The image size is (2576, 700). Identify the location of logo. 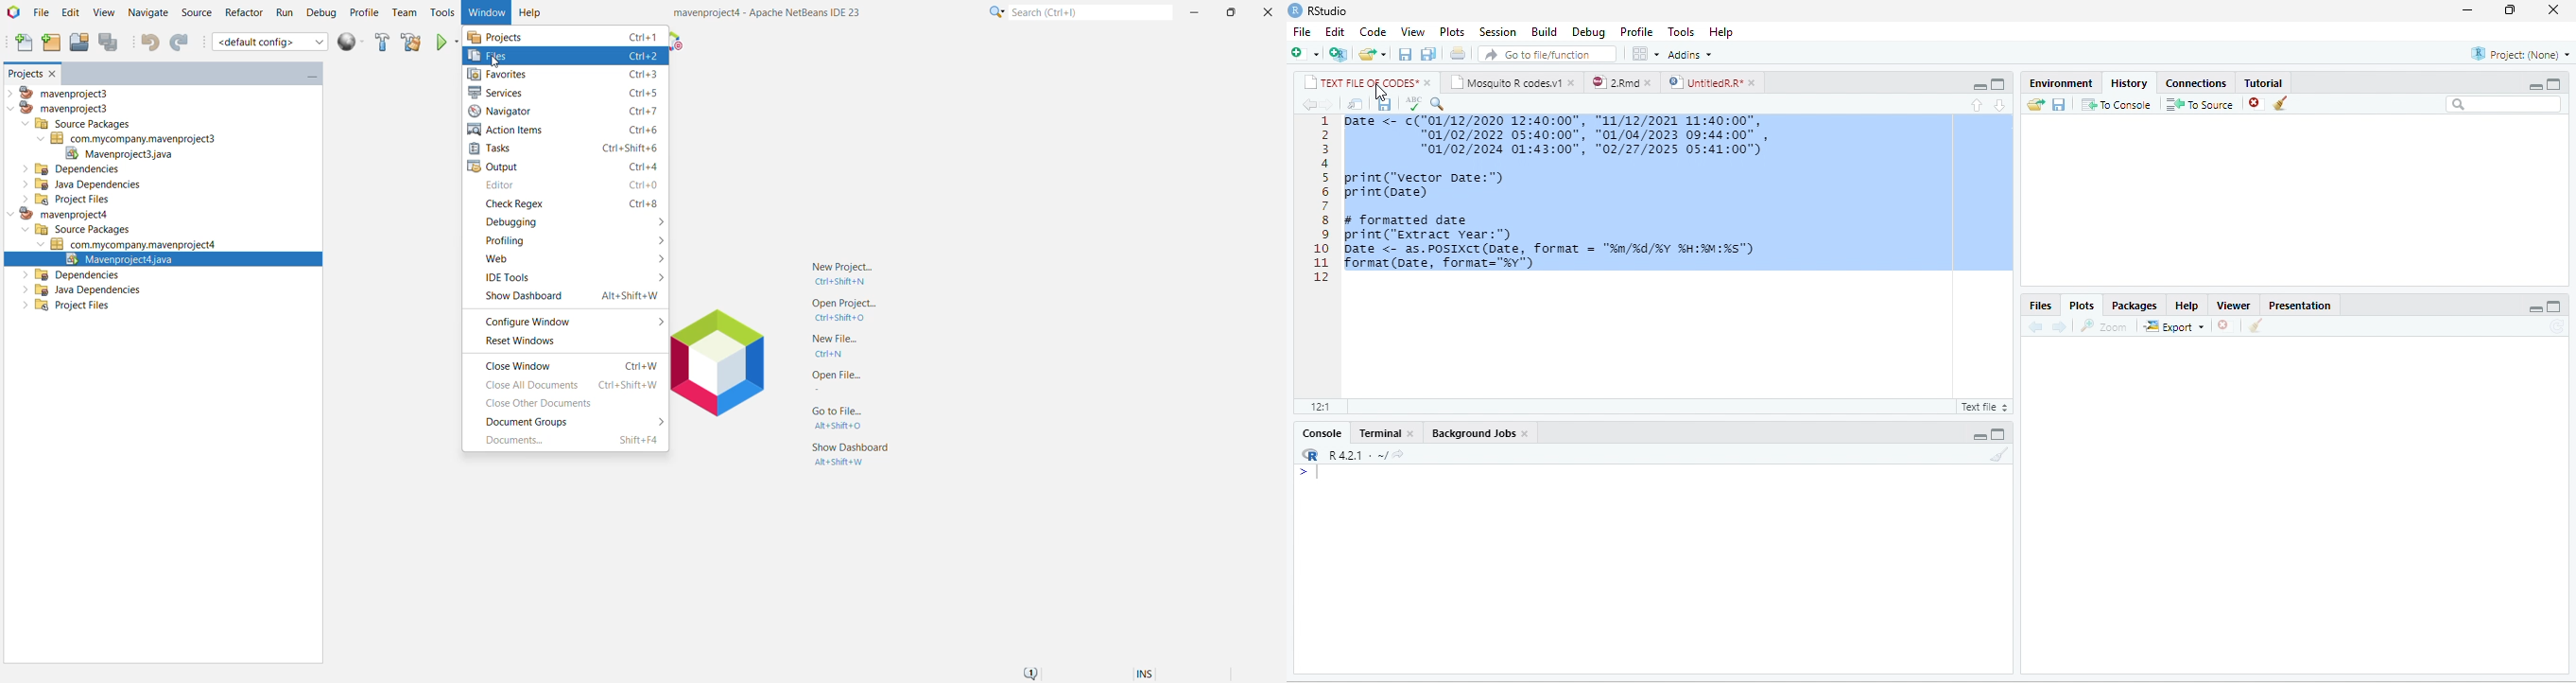
(1296, 10).